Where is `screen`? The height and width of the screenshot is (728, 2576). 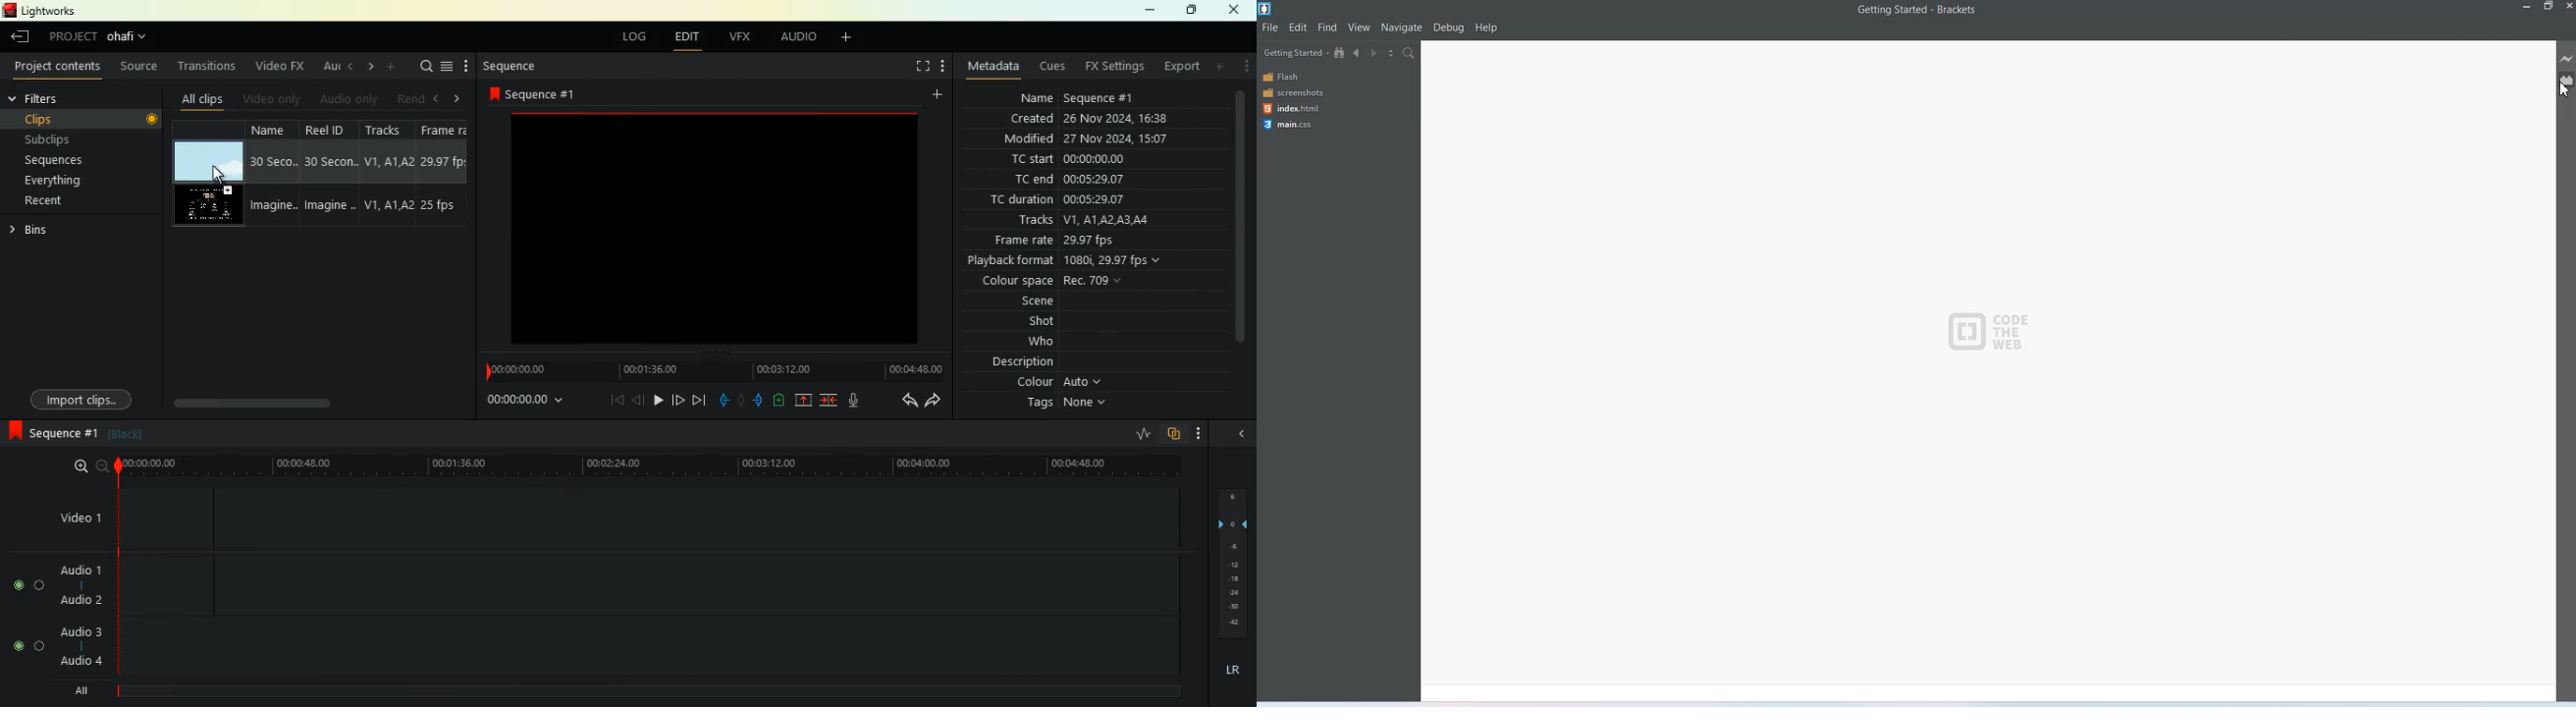 screen is located at coordinates (919, 68).